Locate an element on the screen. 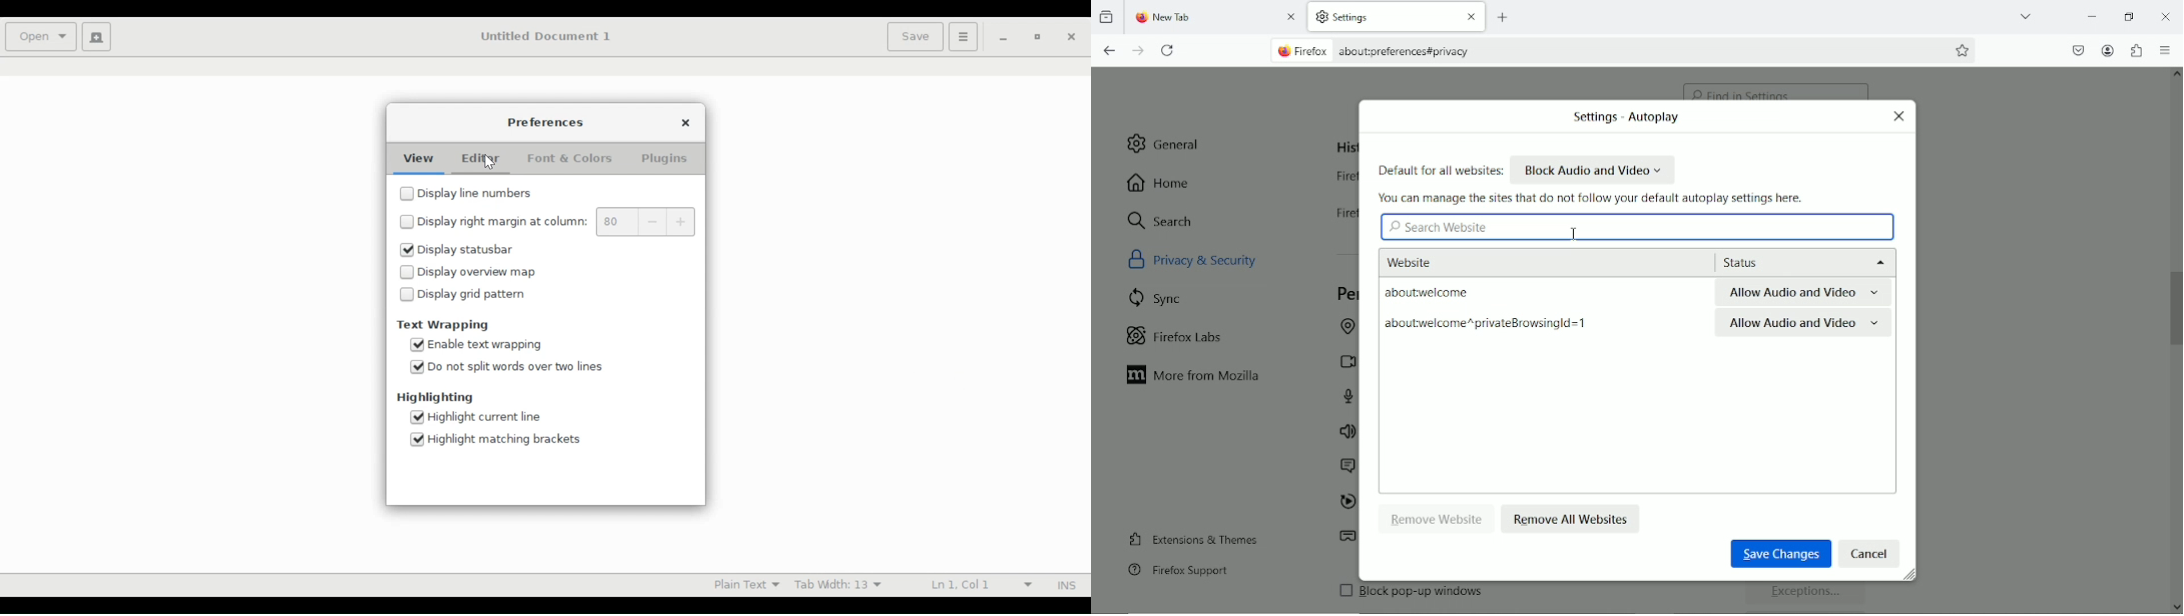  firefox logo is located at coordinates (1139, 19).